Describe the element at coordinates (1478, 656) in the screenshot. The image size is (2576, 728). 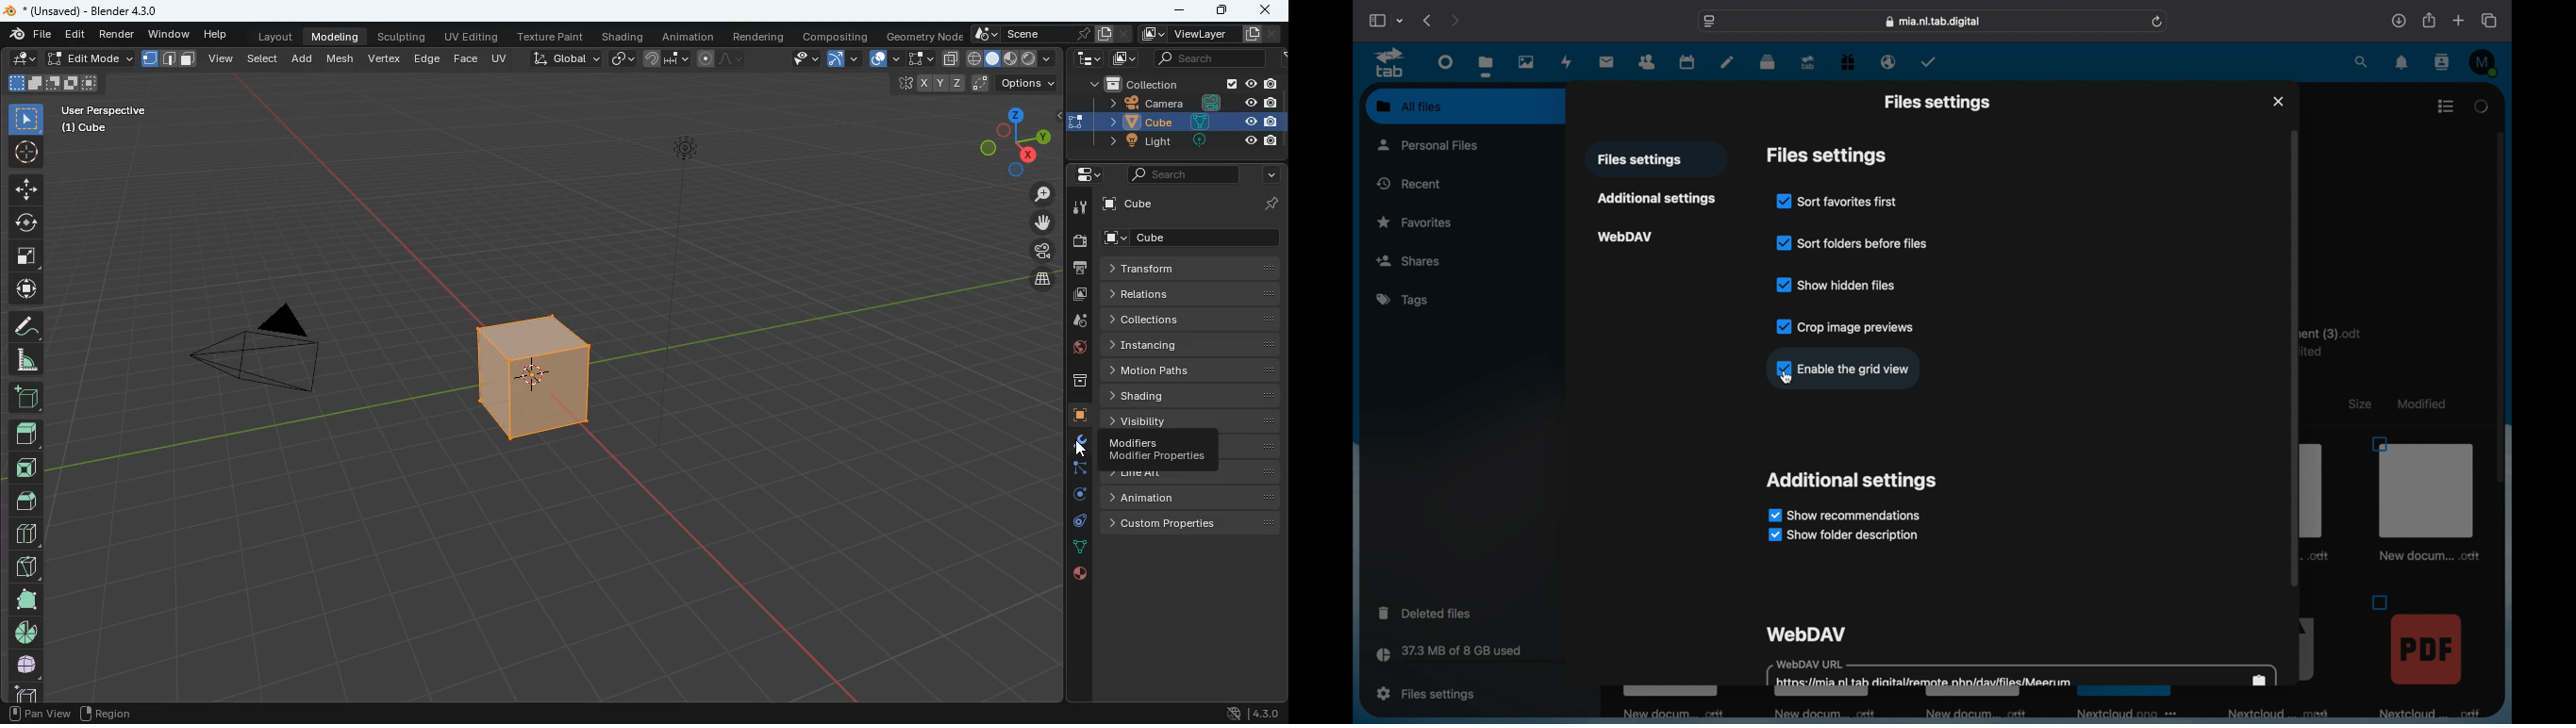
I see `storage` at that location.